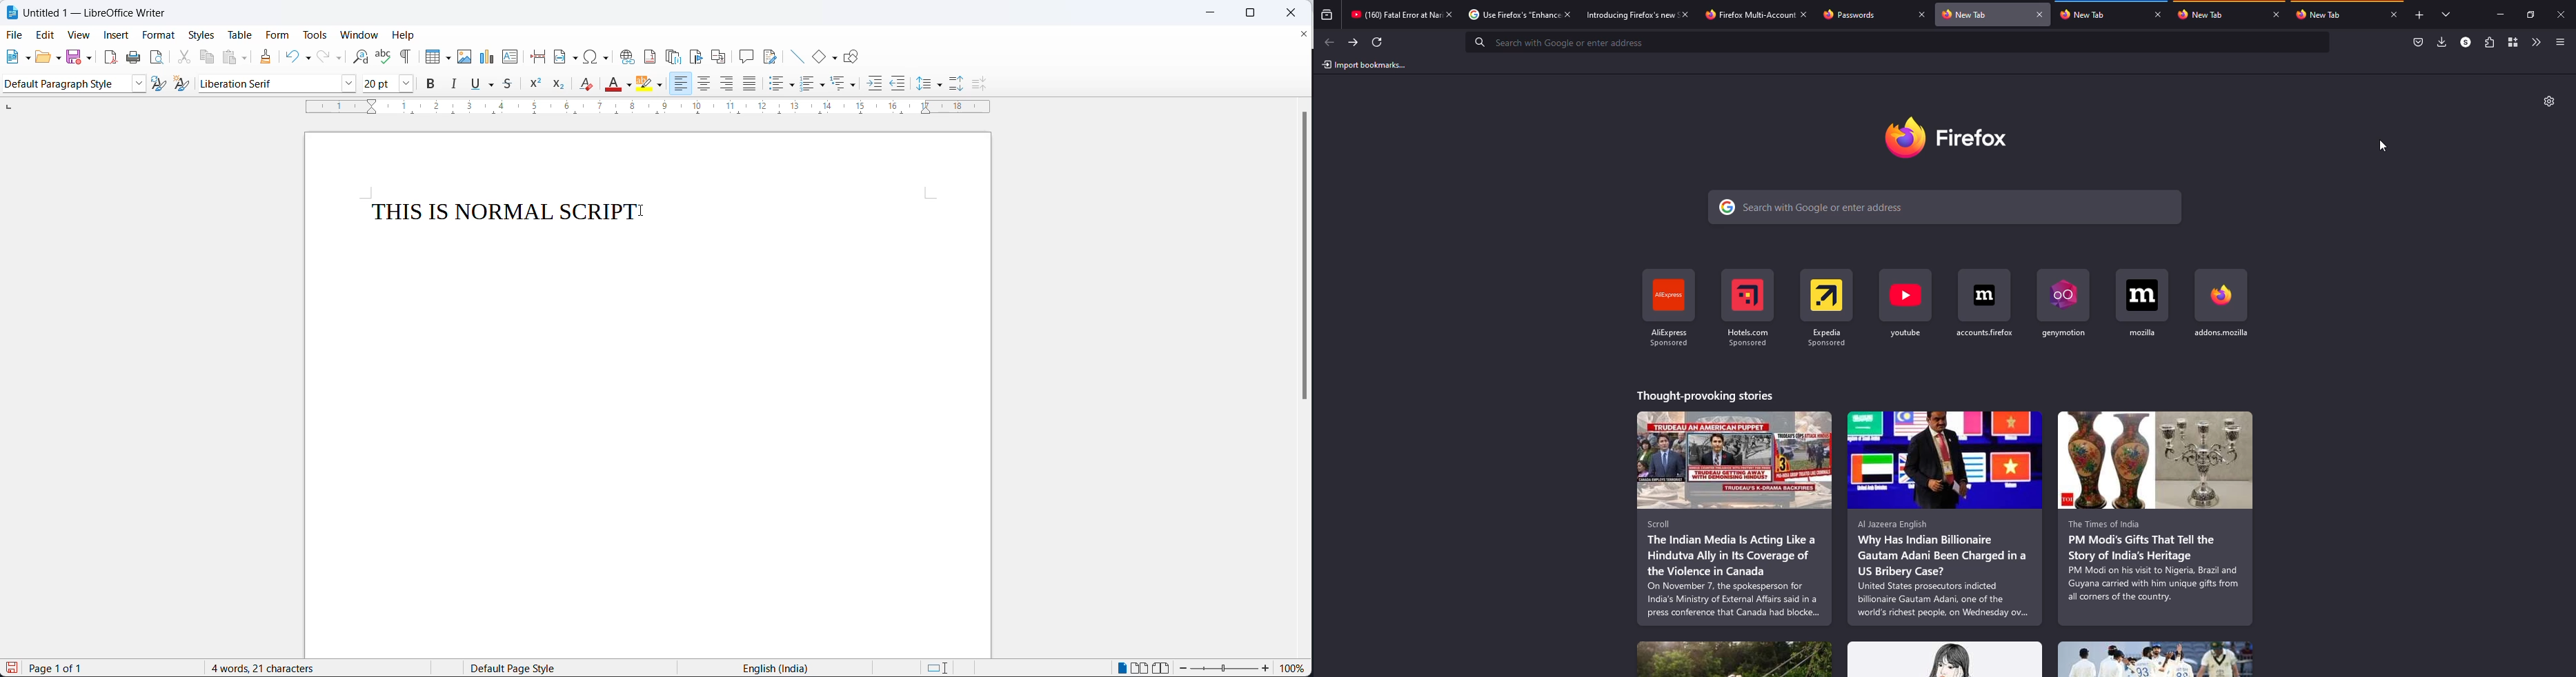  What do you see at coordinates (588, 83) in the screenshot?
I see `clear direct formatting ` at bounding box center [588, 83].